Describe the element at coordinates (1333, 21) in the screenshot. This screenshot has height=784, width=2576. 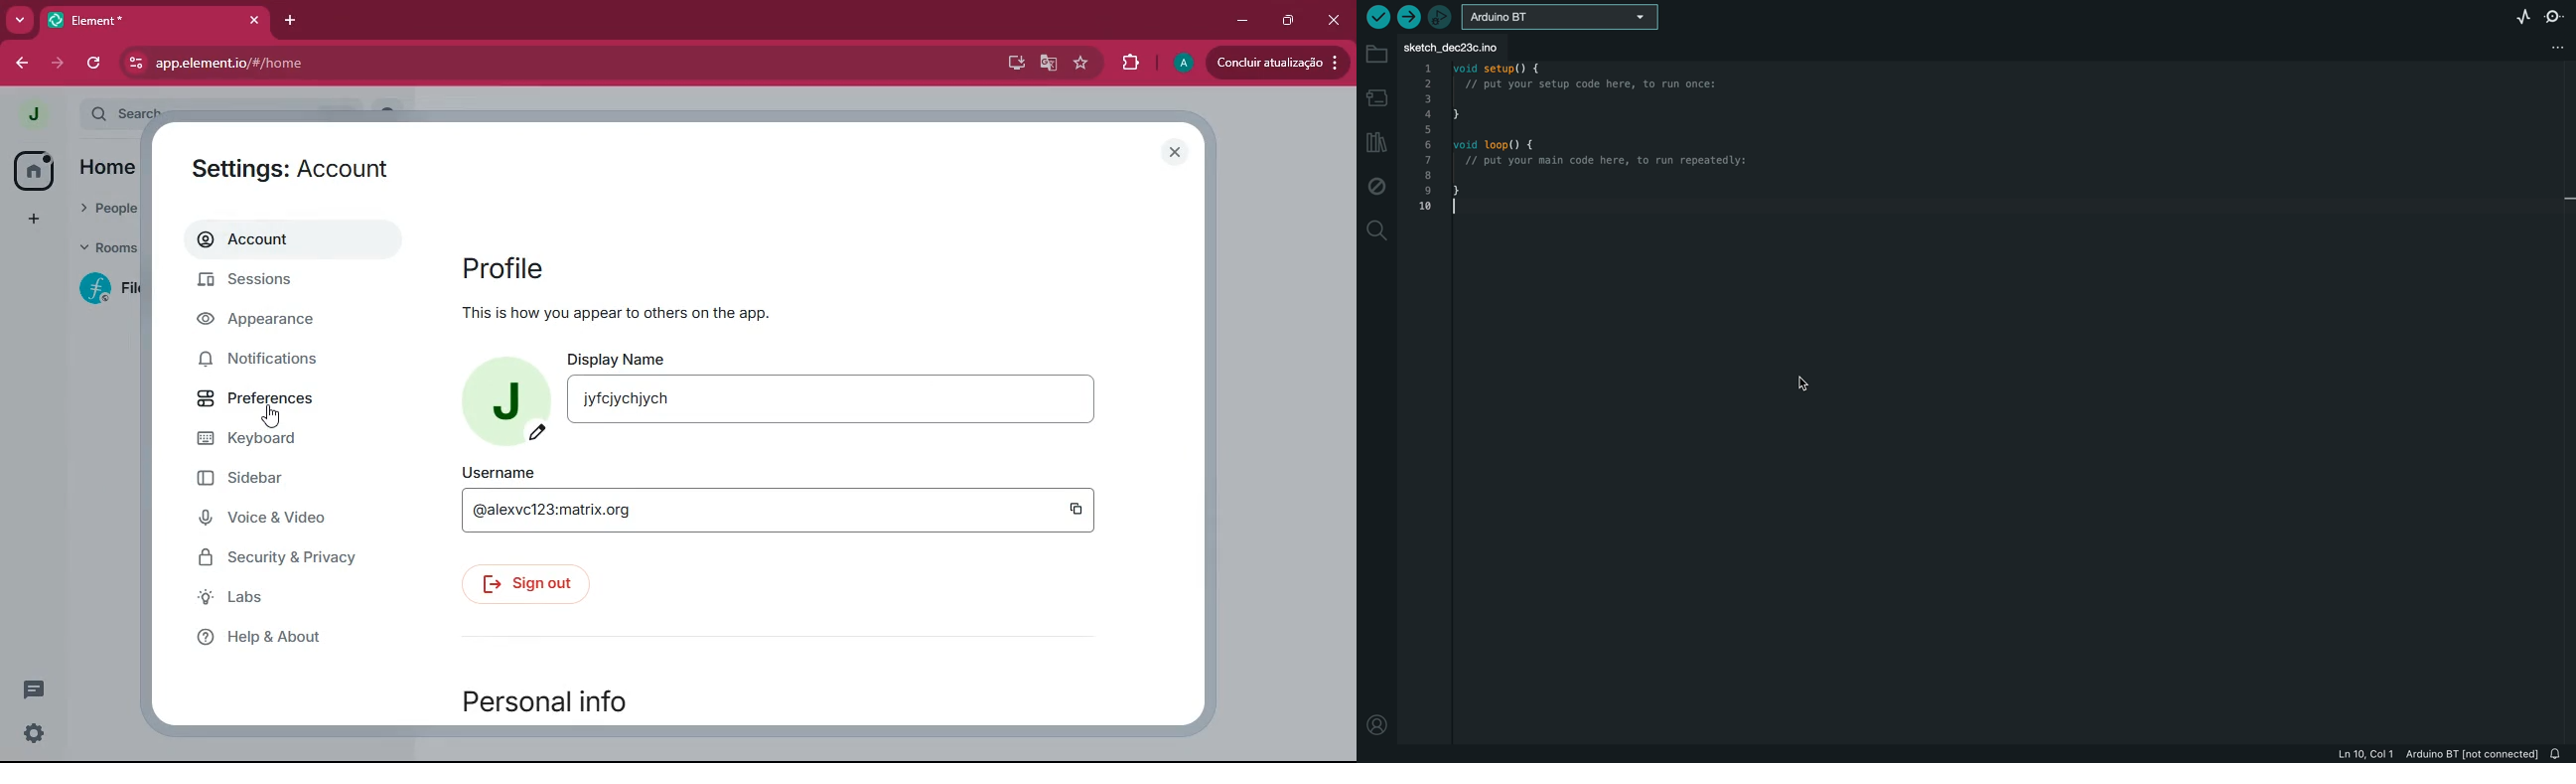
I see `close` at that location.